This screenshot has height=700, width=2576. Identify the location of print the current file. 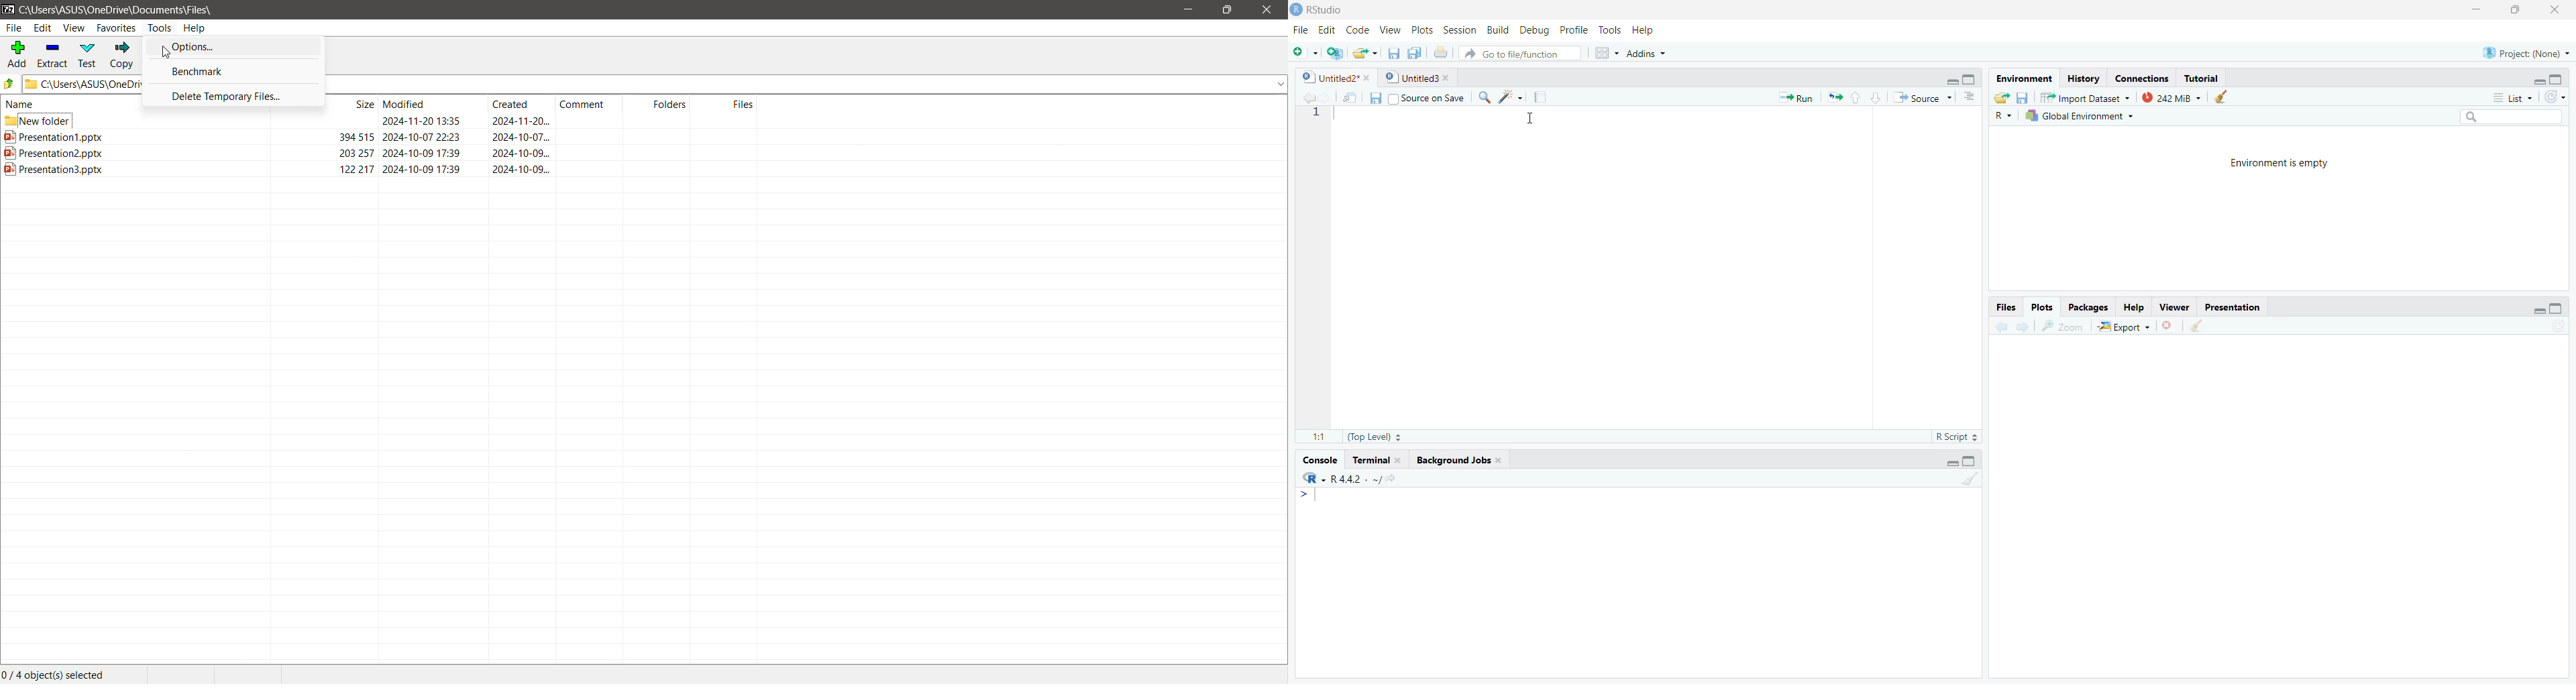
(1439, 52).